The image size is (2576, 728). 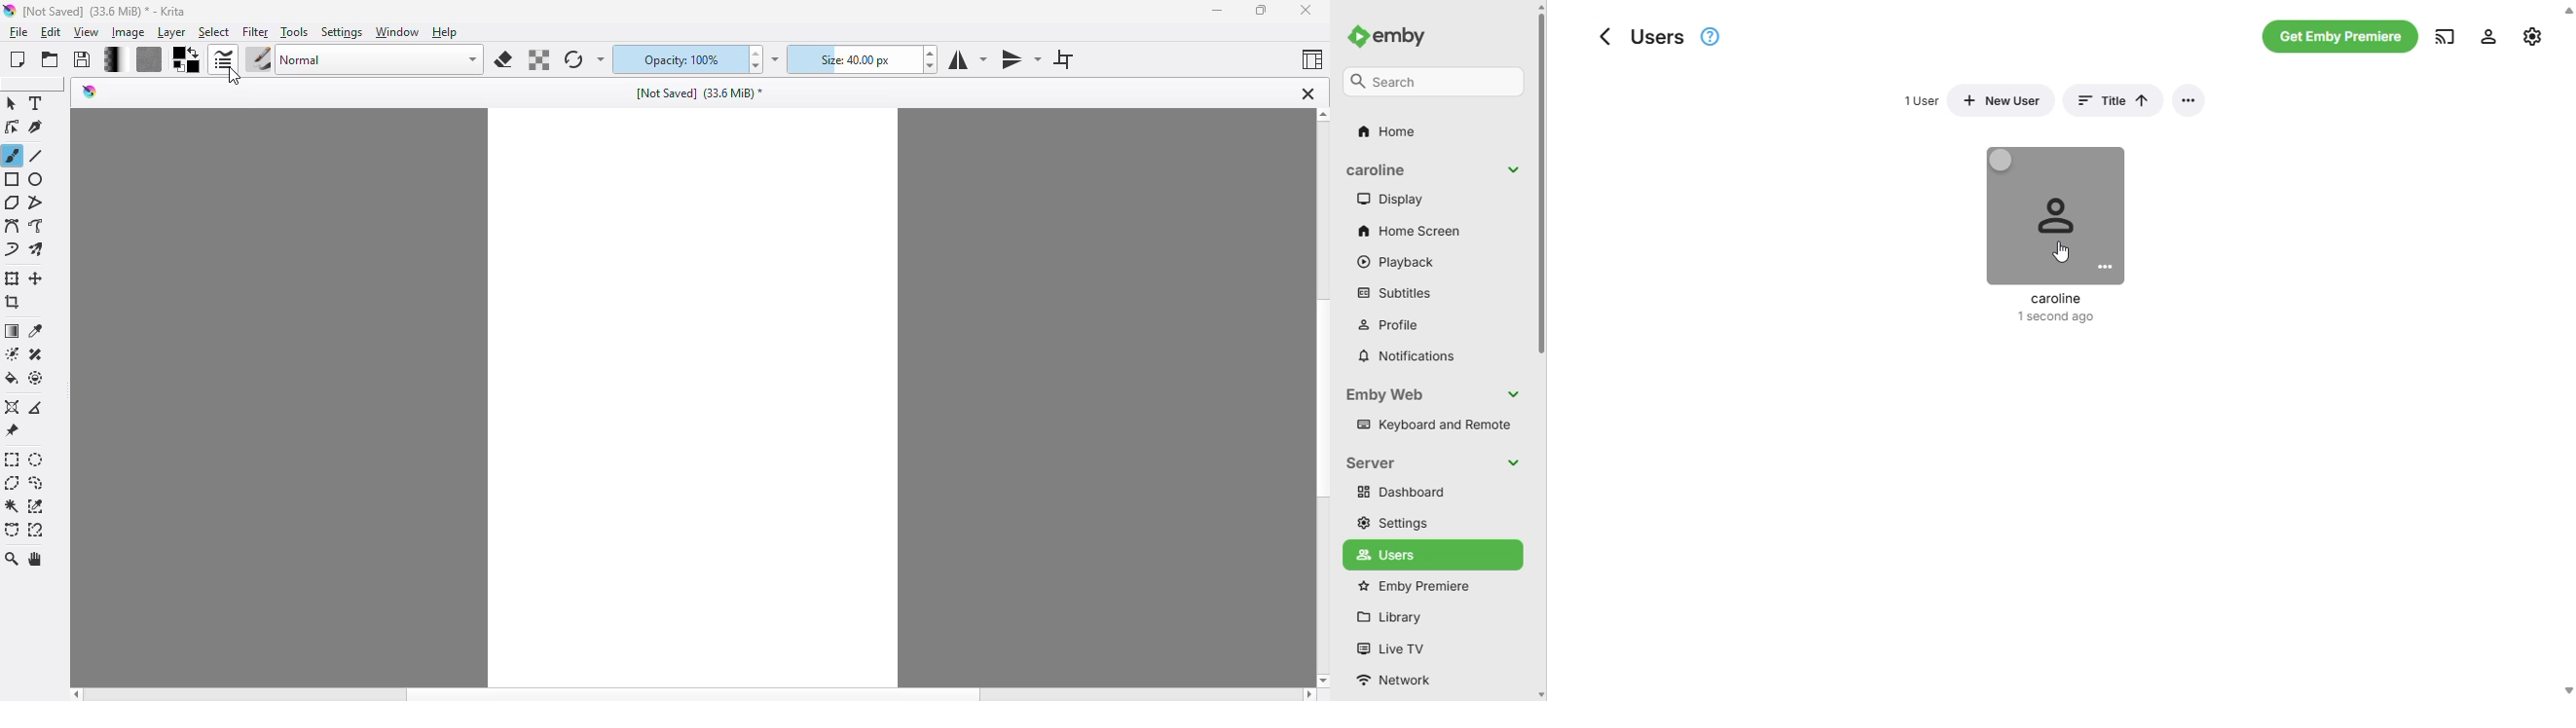 I want to click on freehand selection tool, so click(x=36, y=483).